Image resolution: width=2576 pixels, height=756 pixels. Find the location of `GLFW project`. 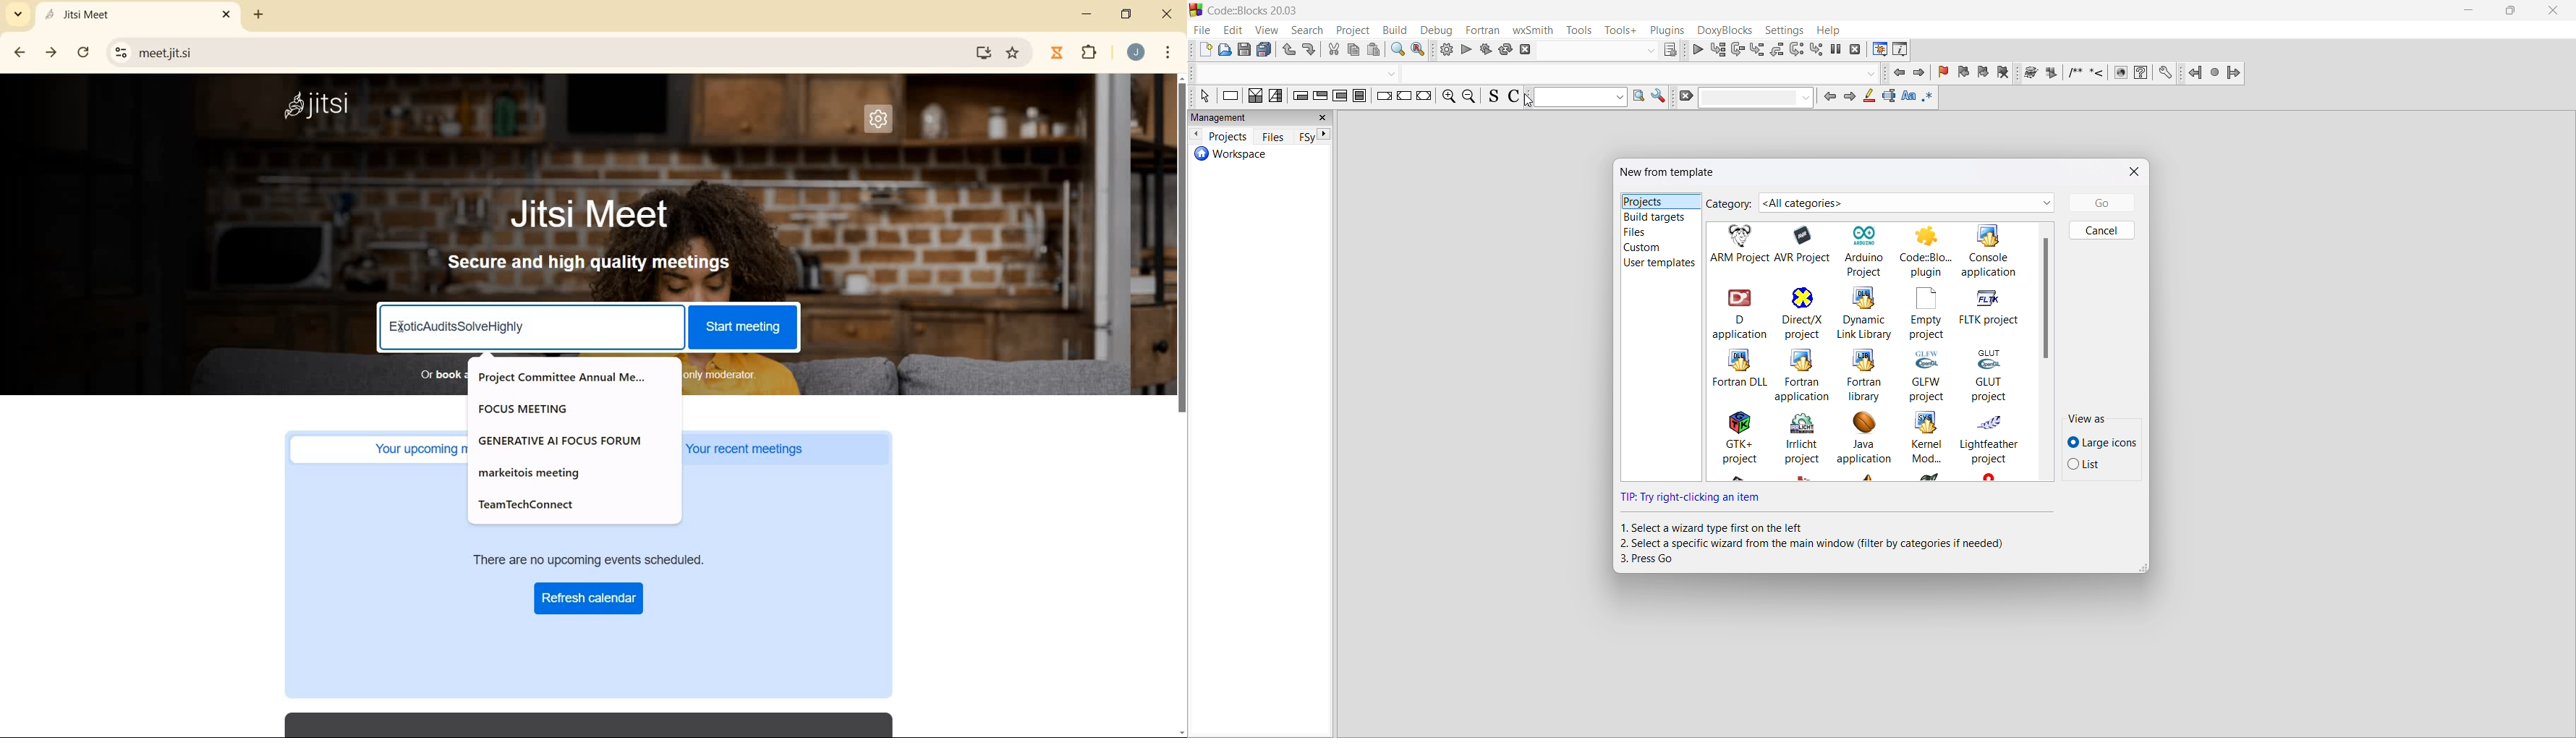

GLFW project is located at coordinates (1928, 374).